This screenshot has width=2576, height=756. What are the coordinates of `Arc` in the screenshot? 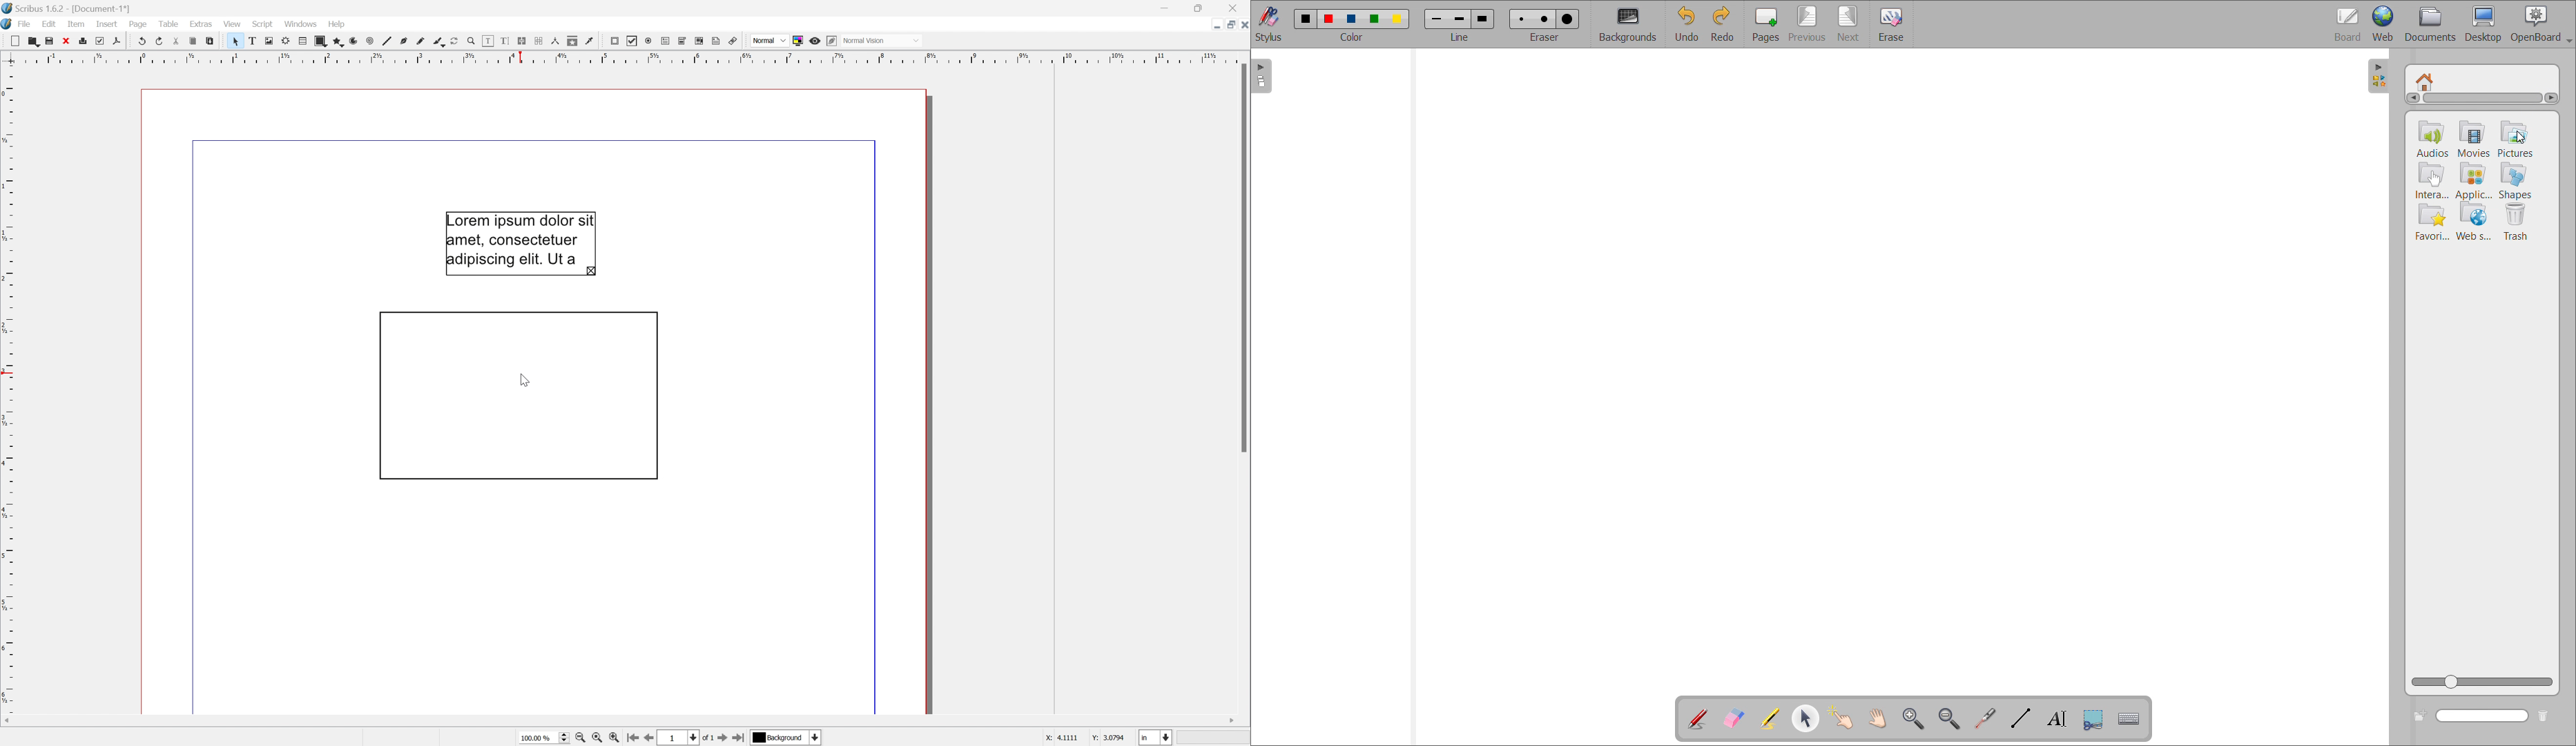 It's located at (354, 41).